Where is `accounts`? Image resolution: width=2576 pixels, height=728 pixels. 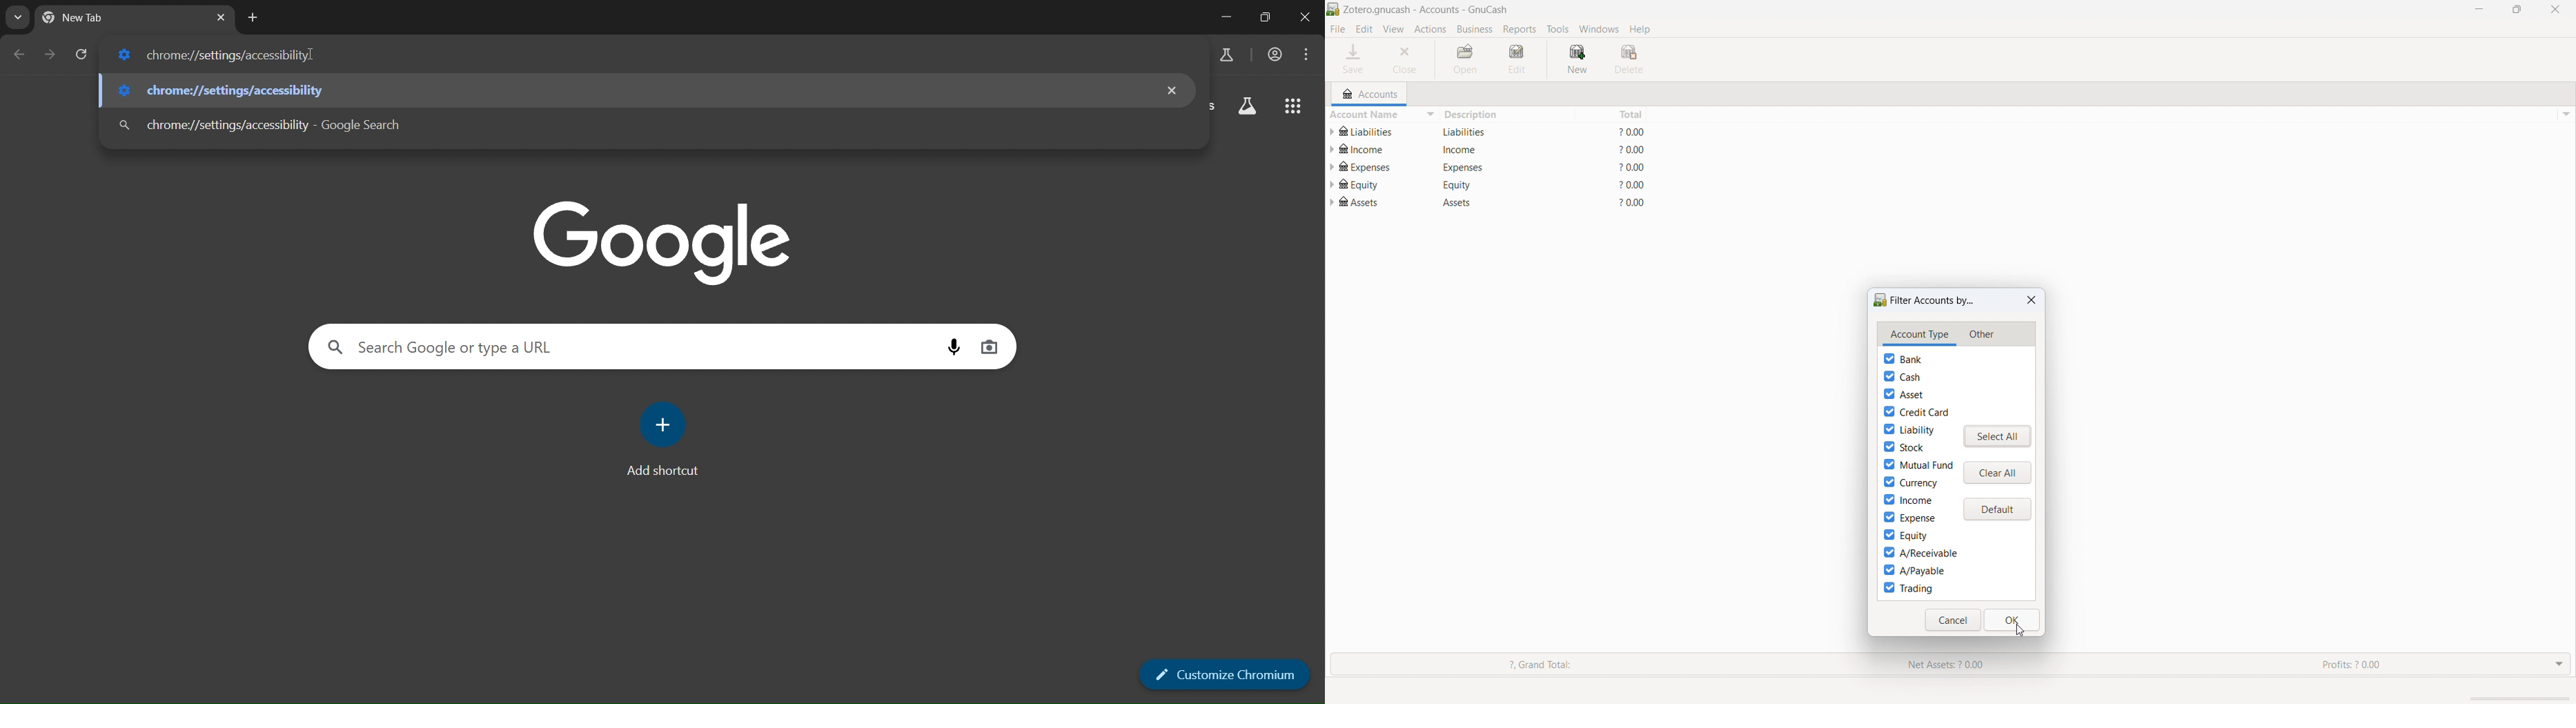
accounts is located at coordinates (1274, 55).